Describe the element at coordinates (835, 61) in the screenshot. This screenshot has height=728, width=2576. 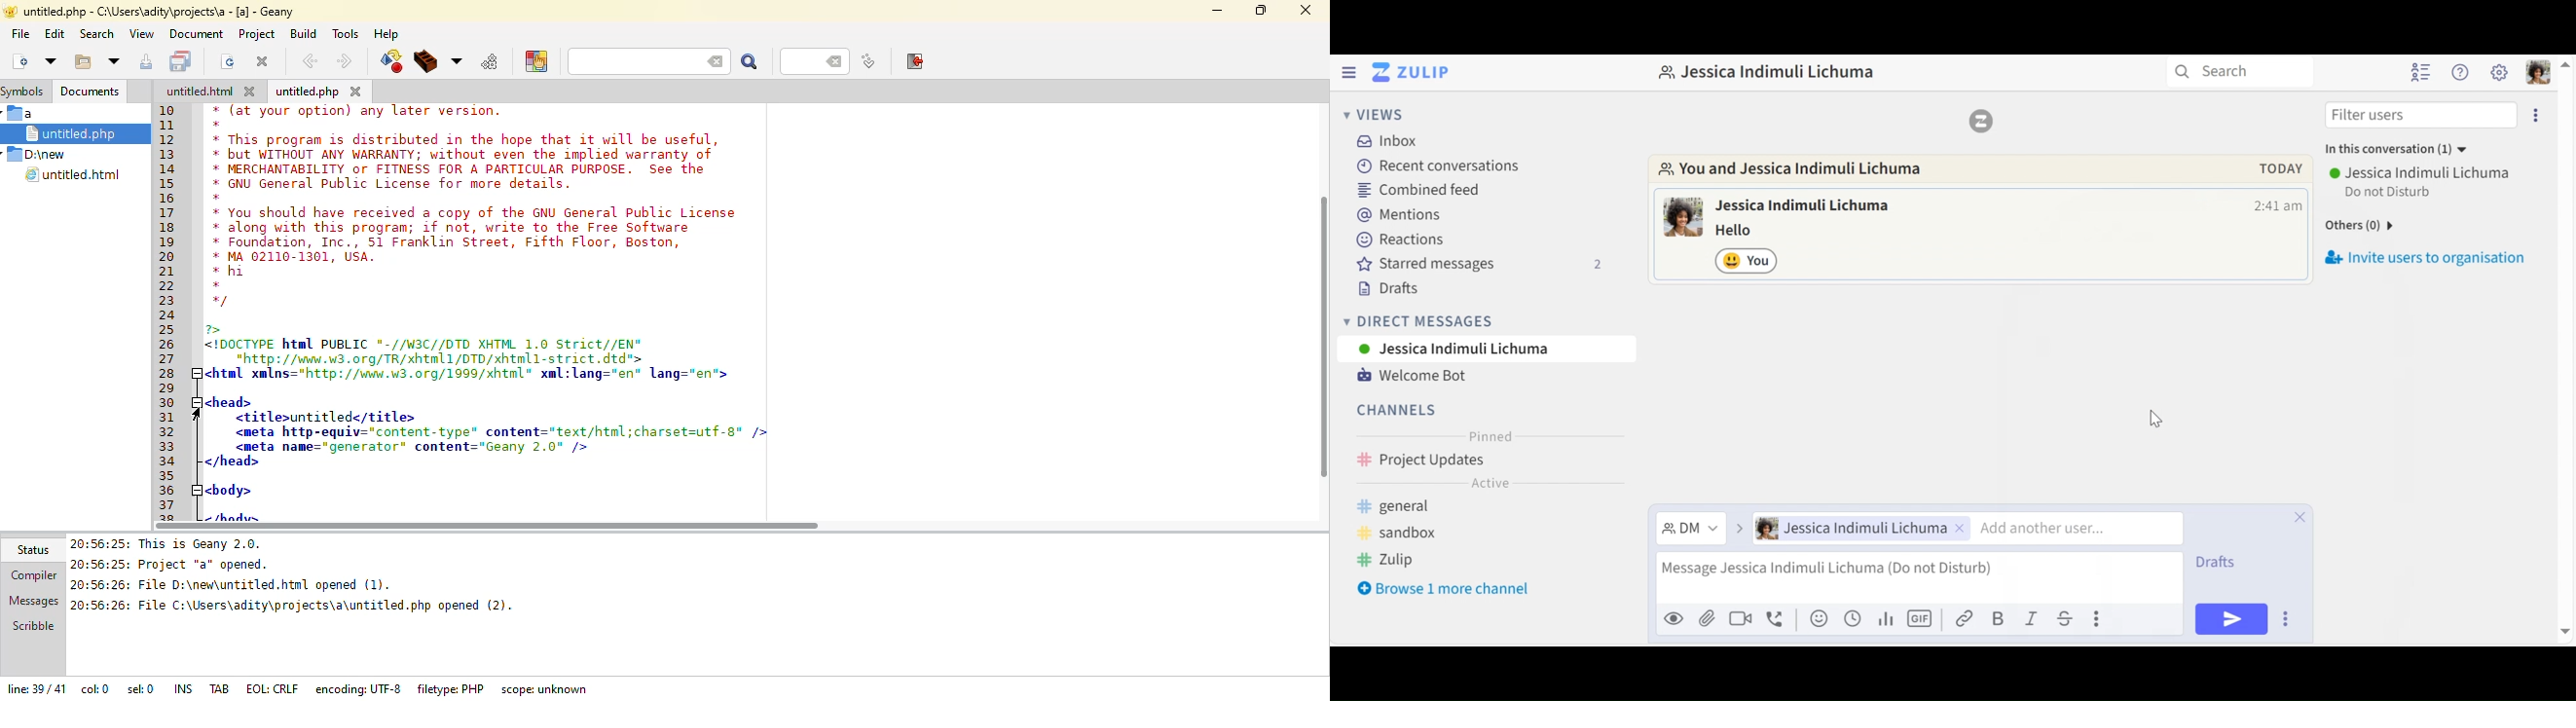
I see `back space` at that location.